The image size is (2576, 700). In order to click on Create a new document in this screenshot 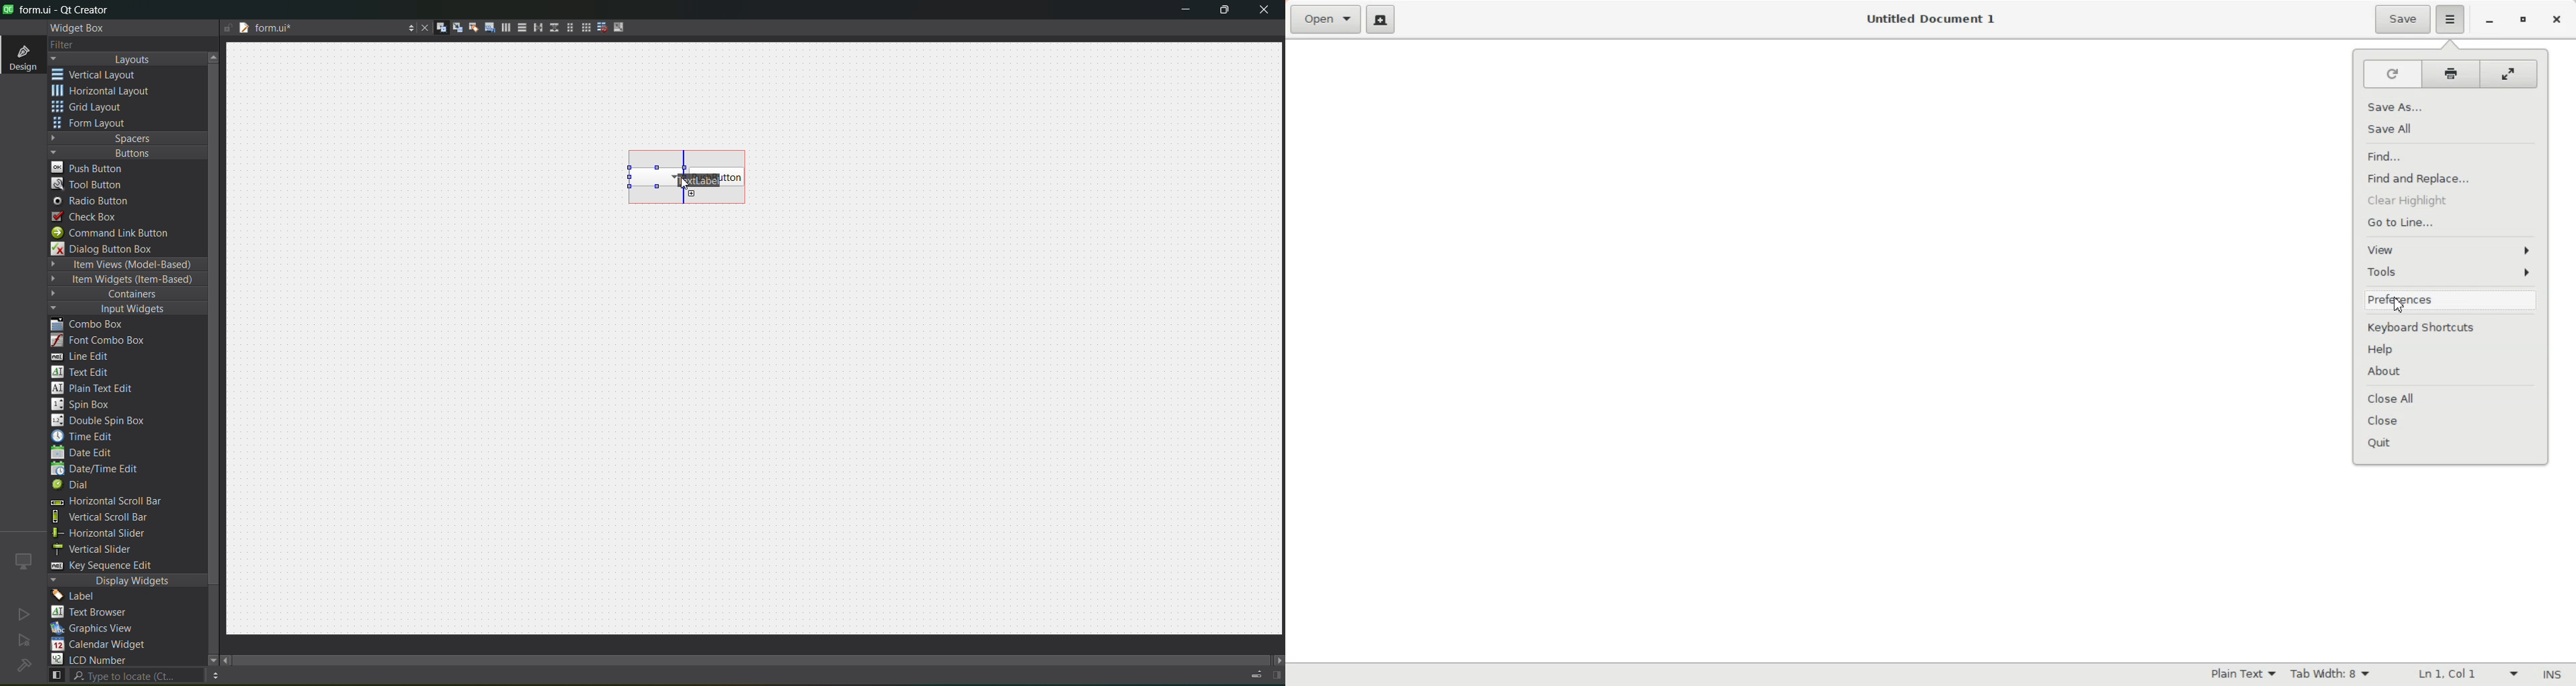, I will do `click(1380, 19)`.